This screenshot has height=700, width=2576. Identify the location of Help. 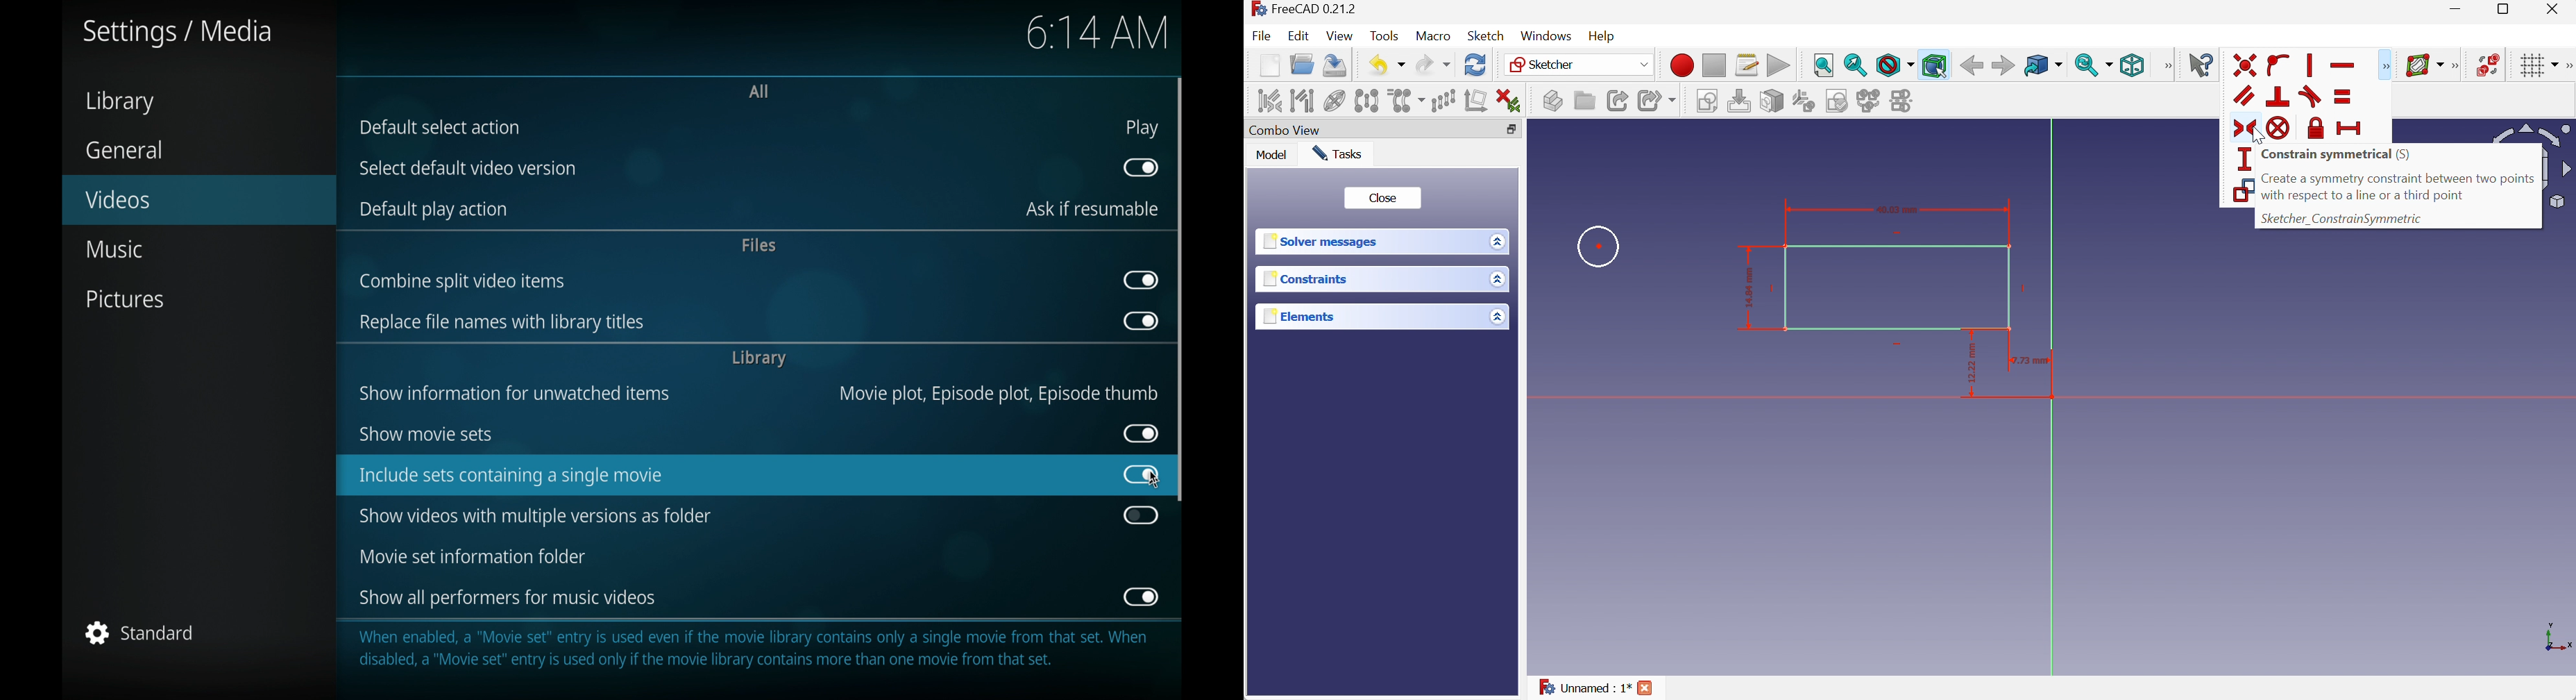
(1603, 37).